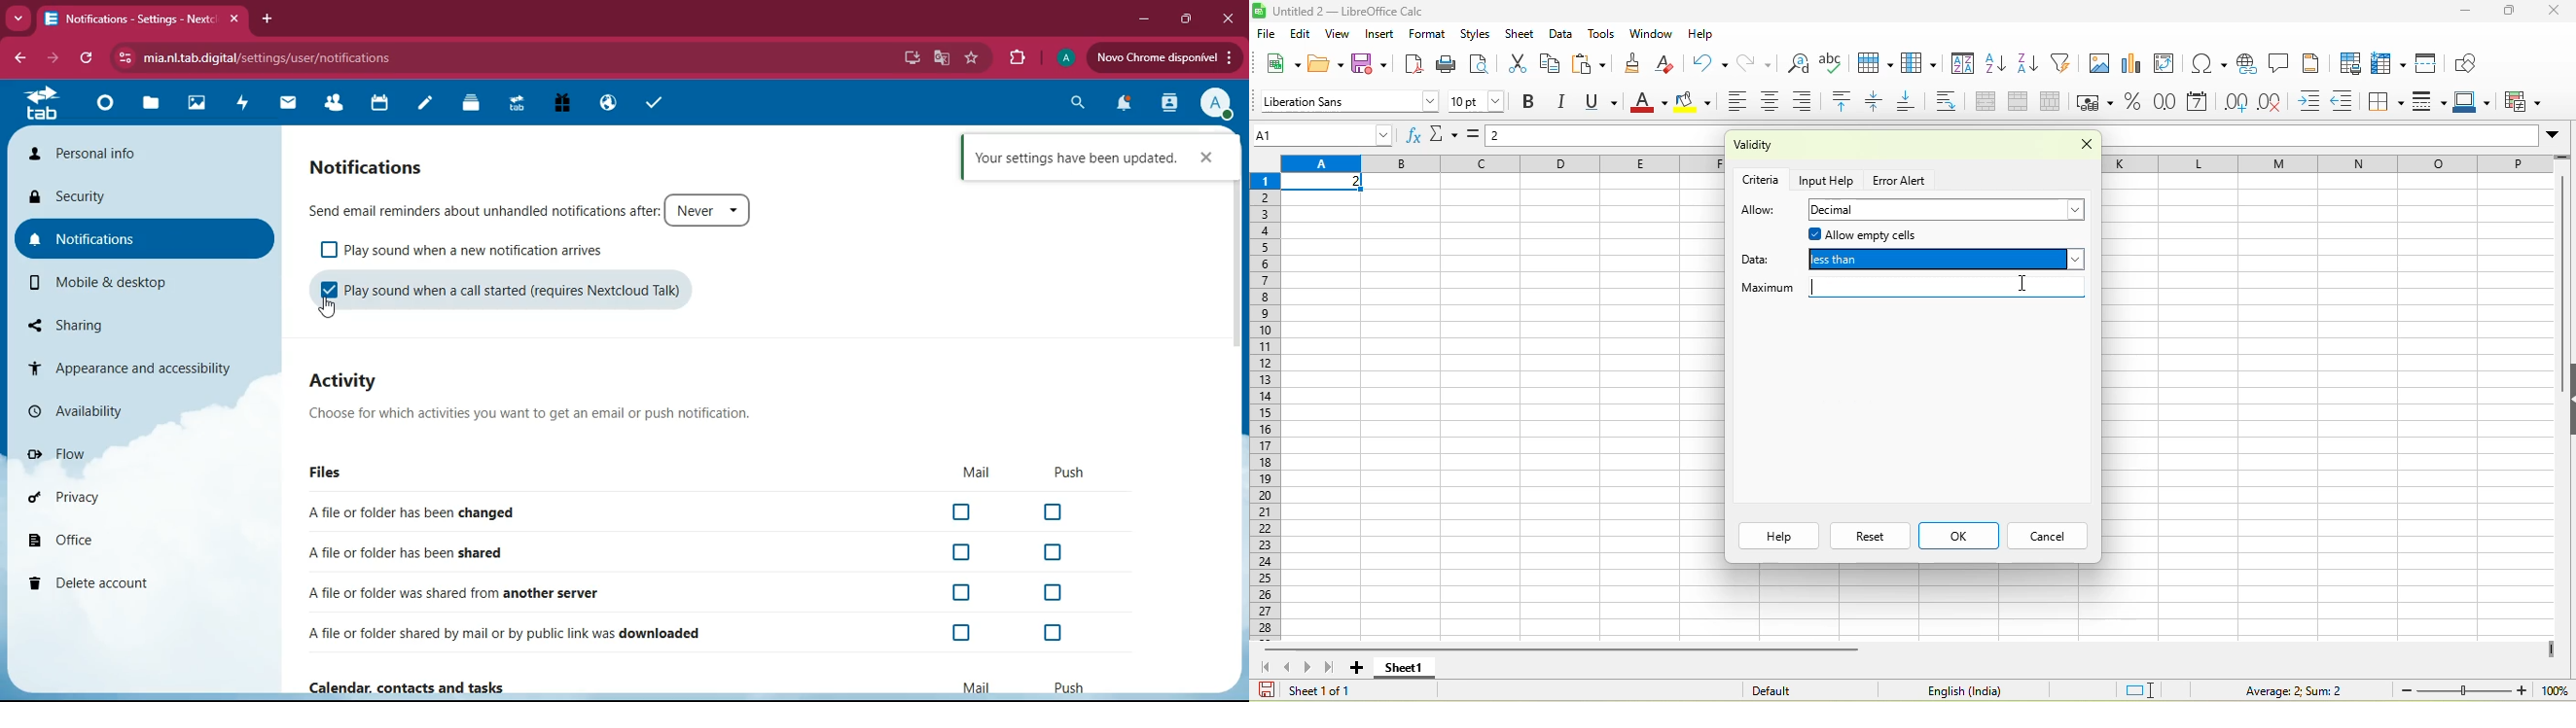 The width and height of the screenshot is (2576, 728). Describe the element at coordinates (2096, 102) in the screenshot. I see `format as currency` at that location.